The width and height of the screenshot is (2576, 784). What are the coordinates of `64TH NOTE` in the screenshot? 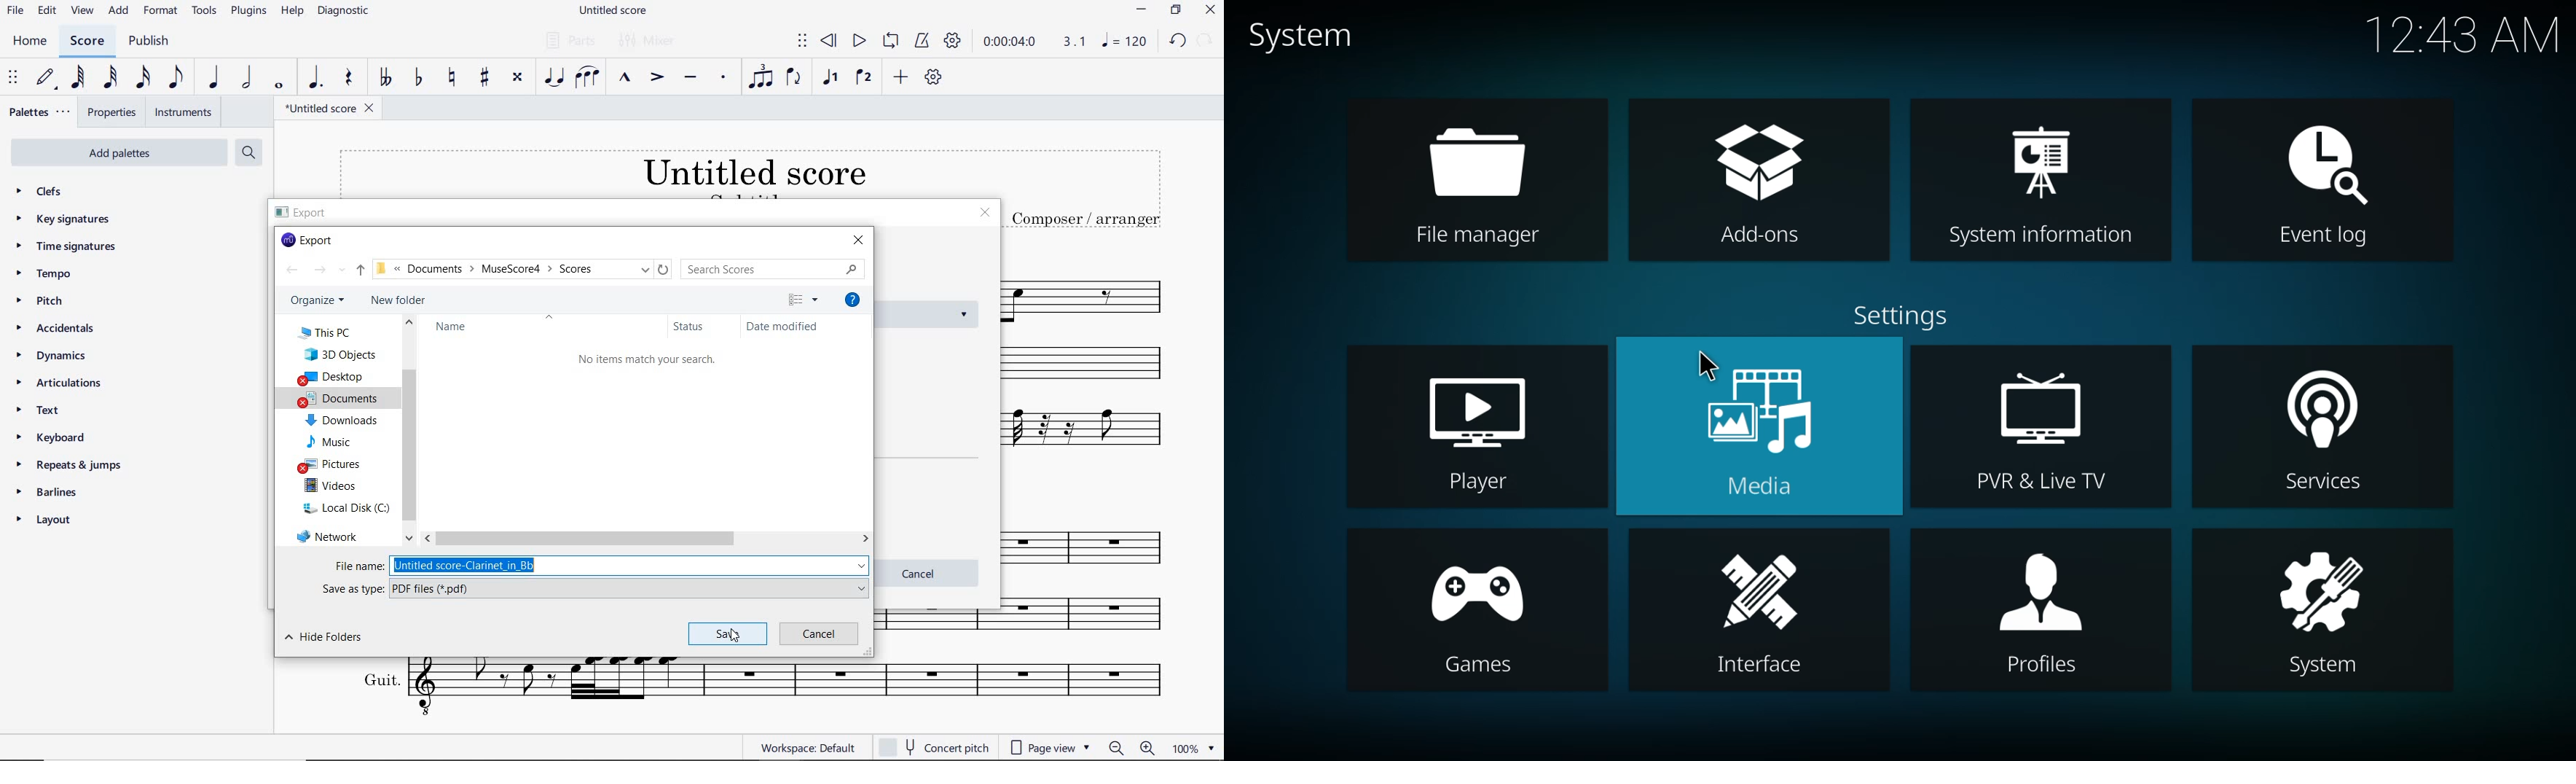 It's located at (78, 79).